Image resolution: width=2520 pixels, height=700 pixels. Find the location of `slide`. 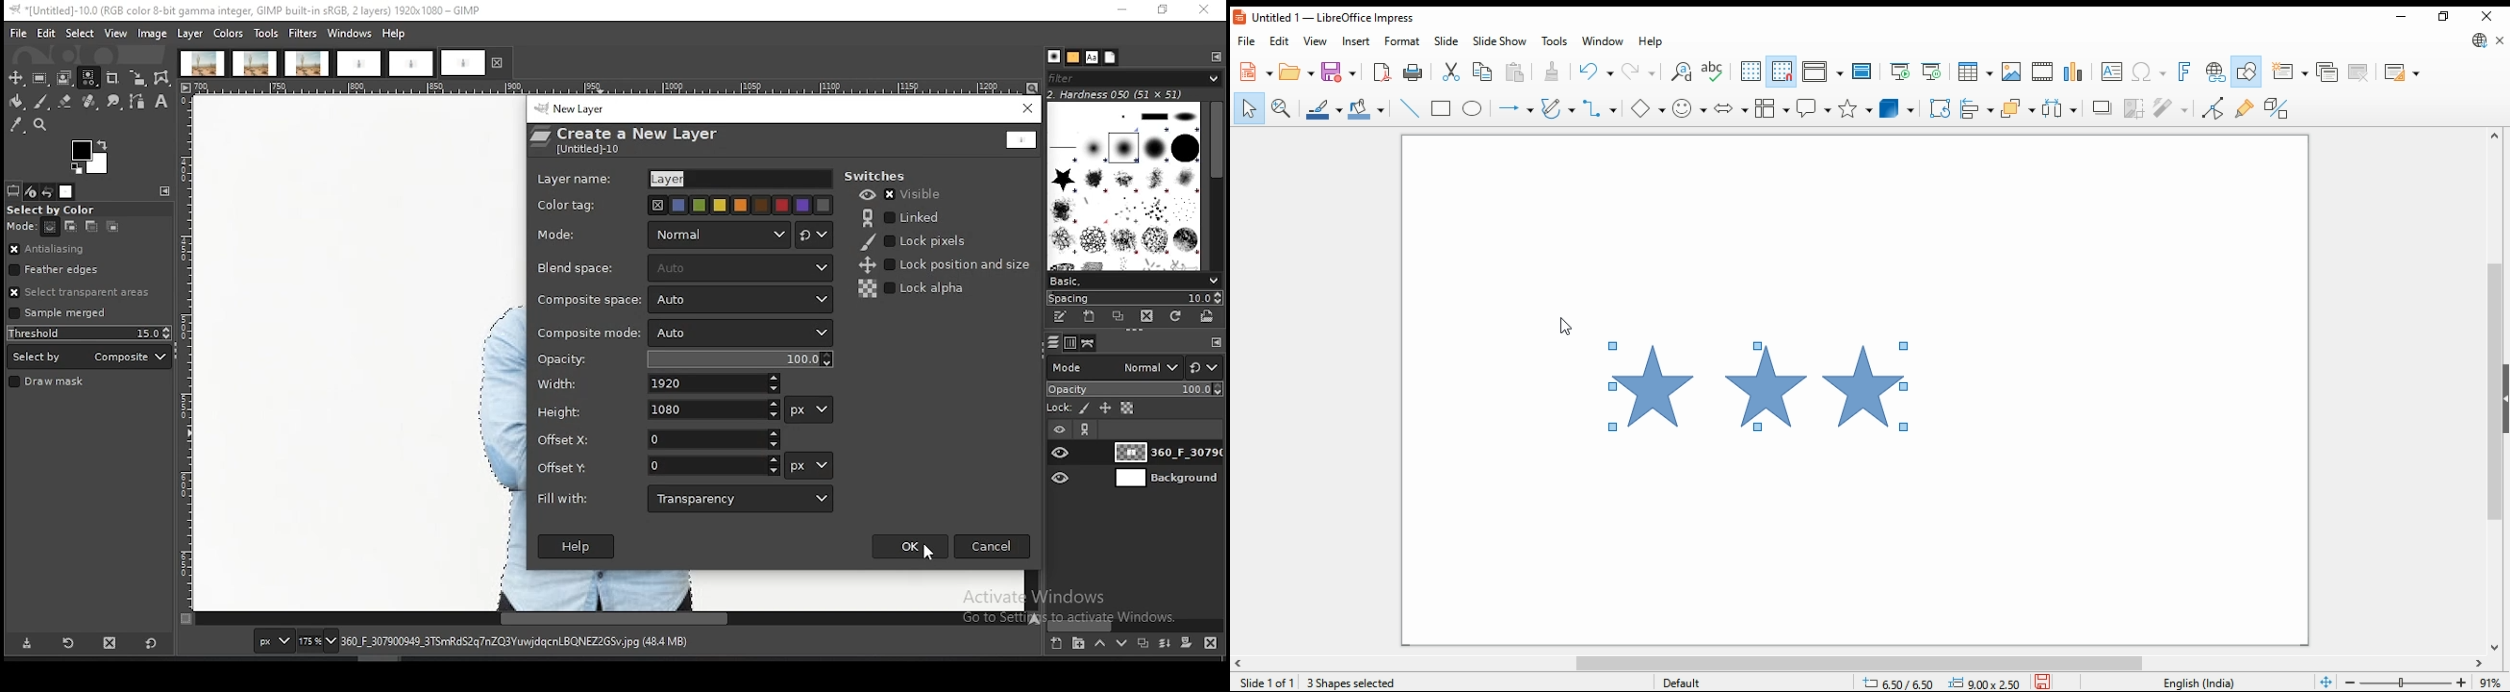

slide is located at coordinates (1445, 41).